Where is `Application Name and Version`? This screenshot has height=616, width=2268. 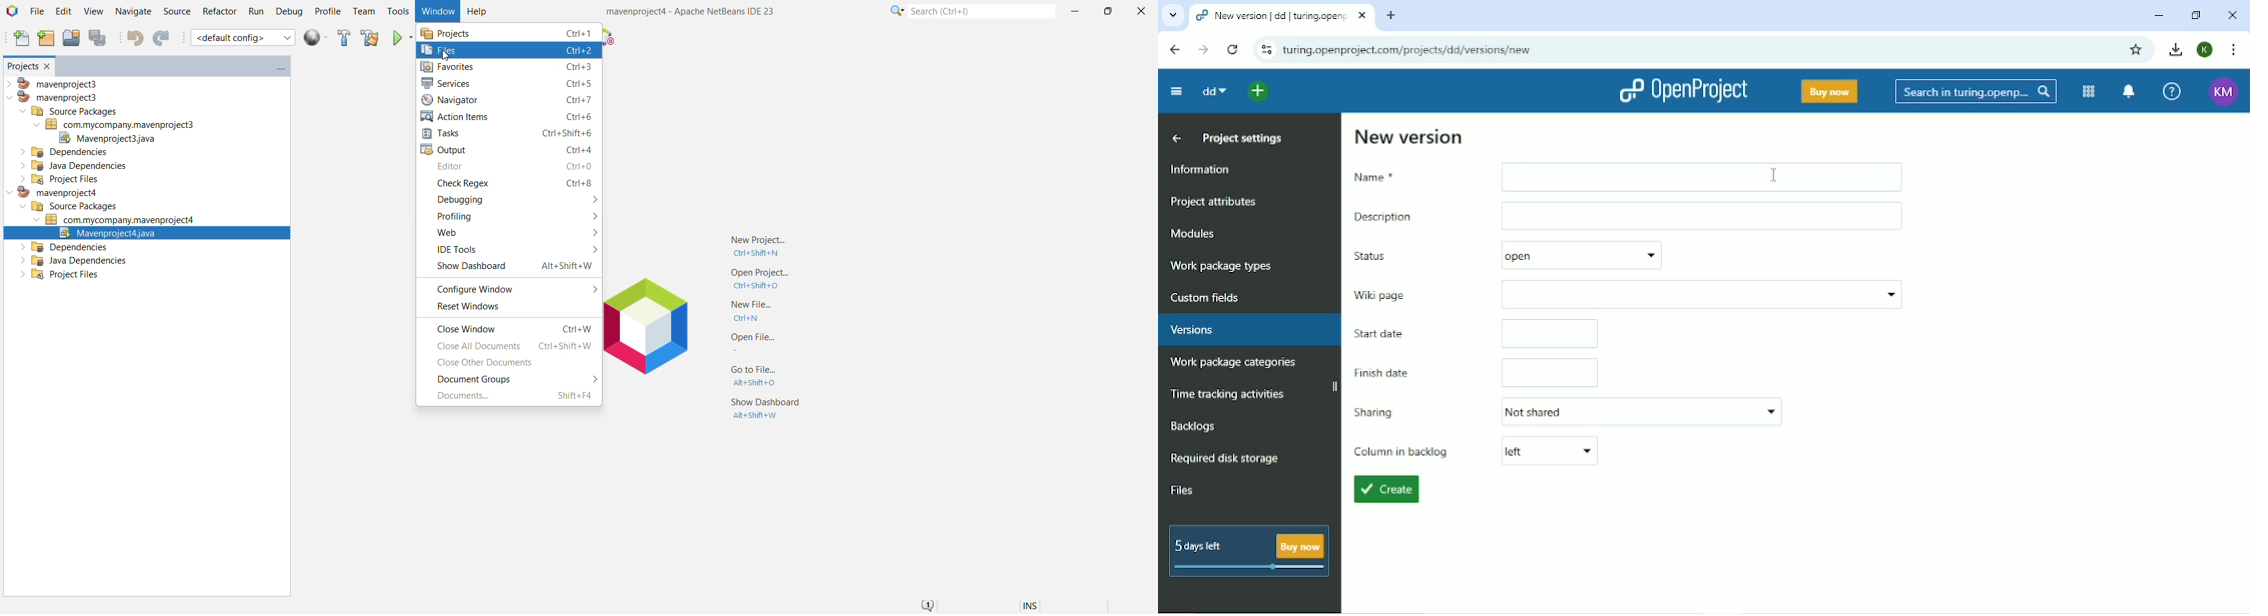 Application Name and Version is located at coordinates (692, 12).